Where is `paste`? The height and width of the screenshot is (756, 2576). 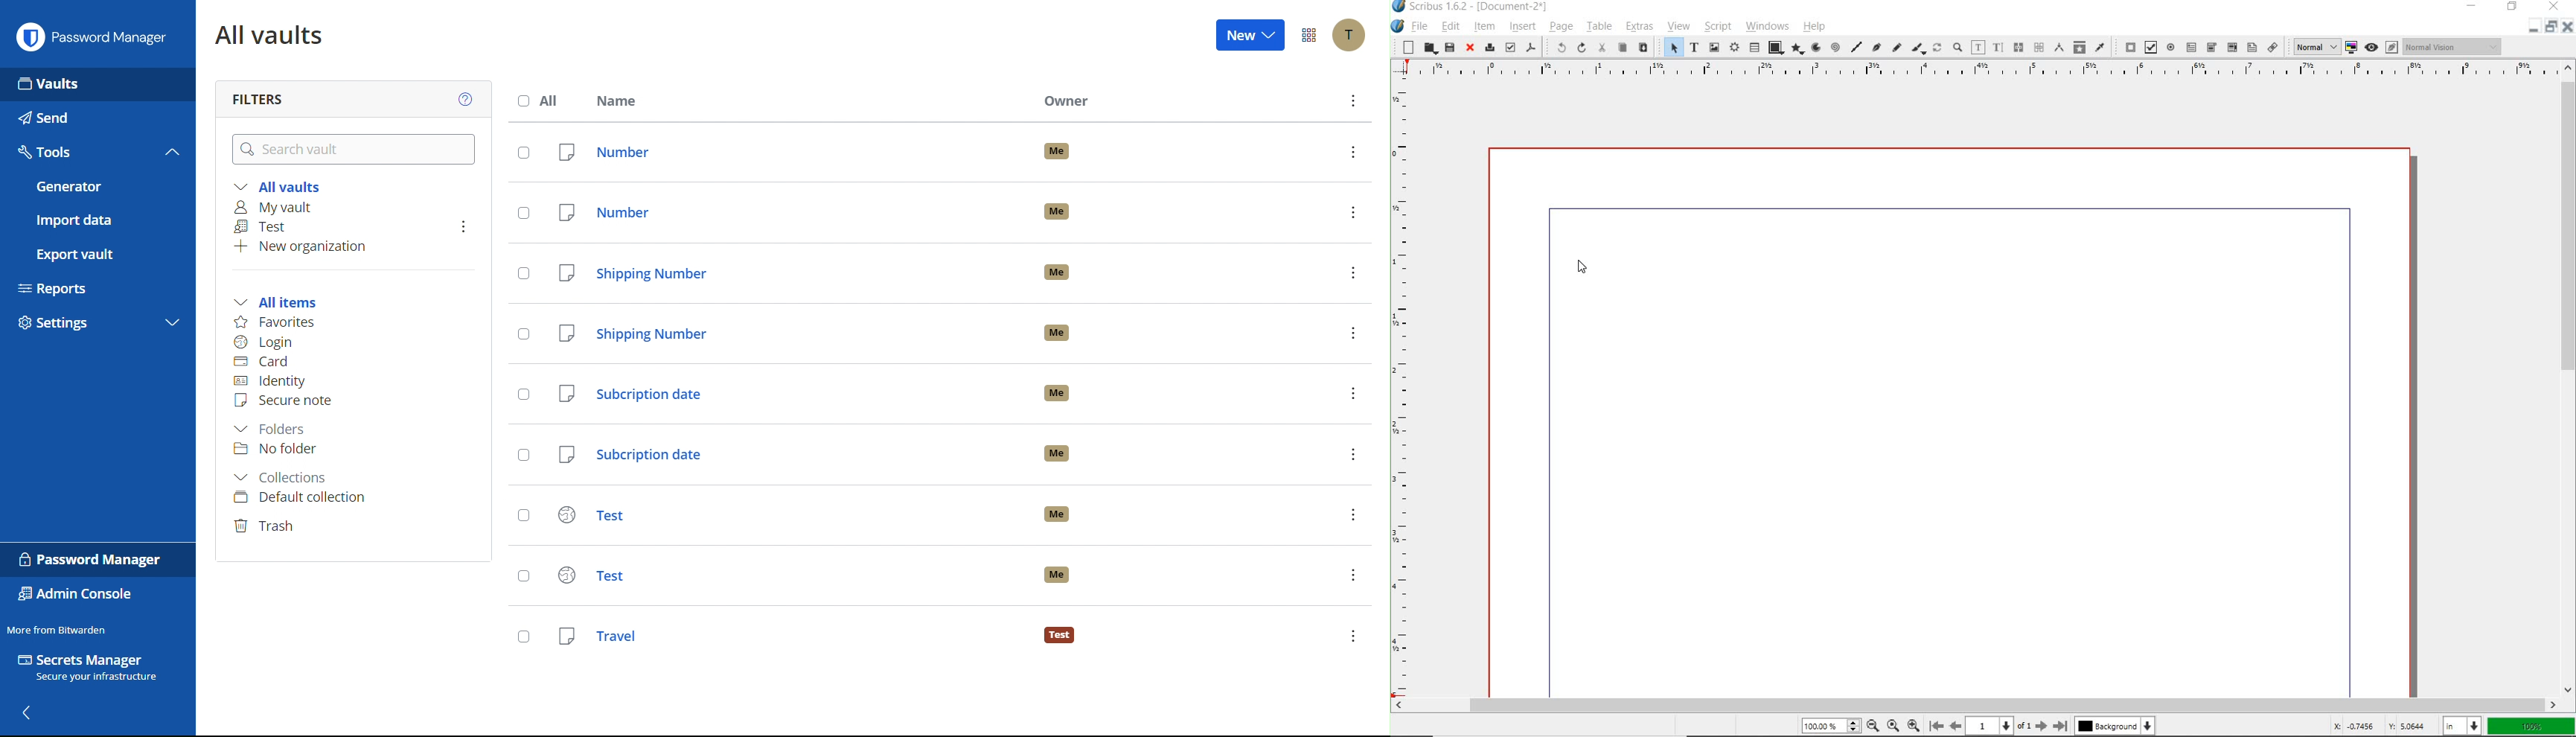 paste is located at coordinates (1643, 47).